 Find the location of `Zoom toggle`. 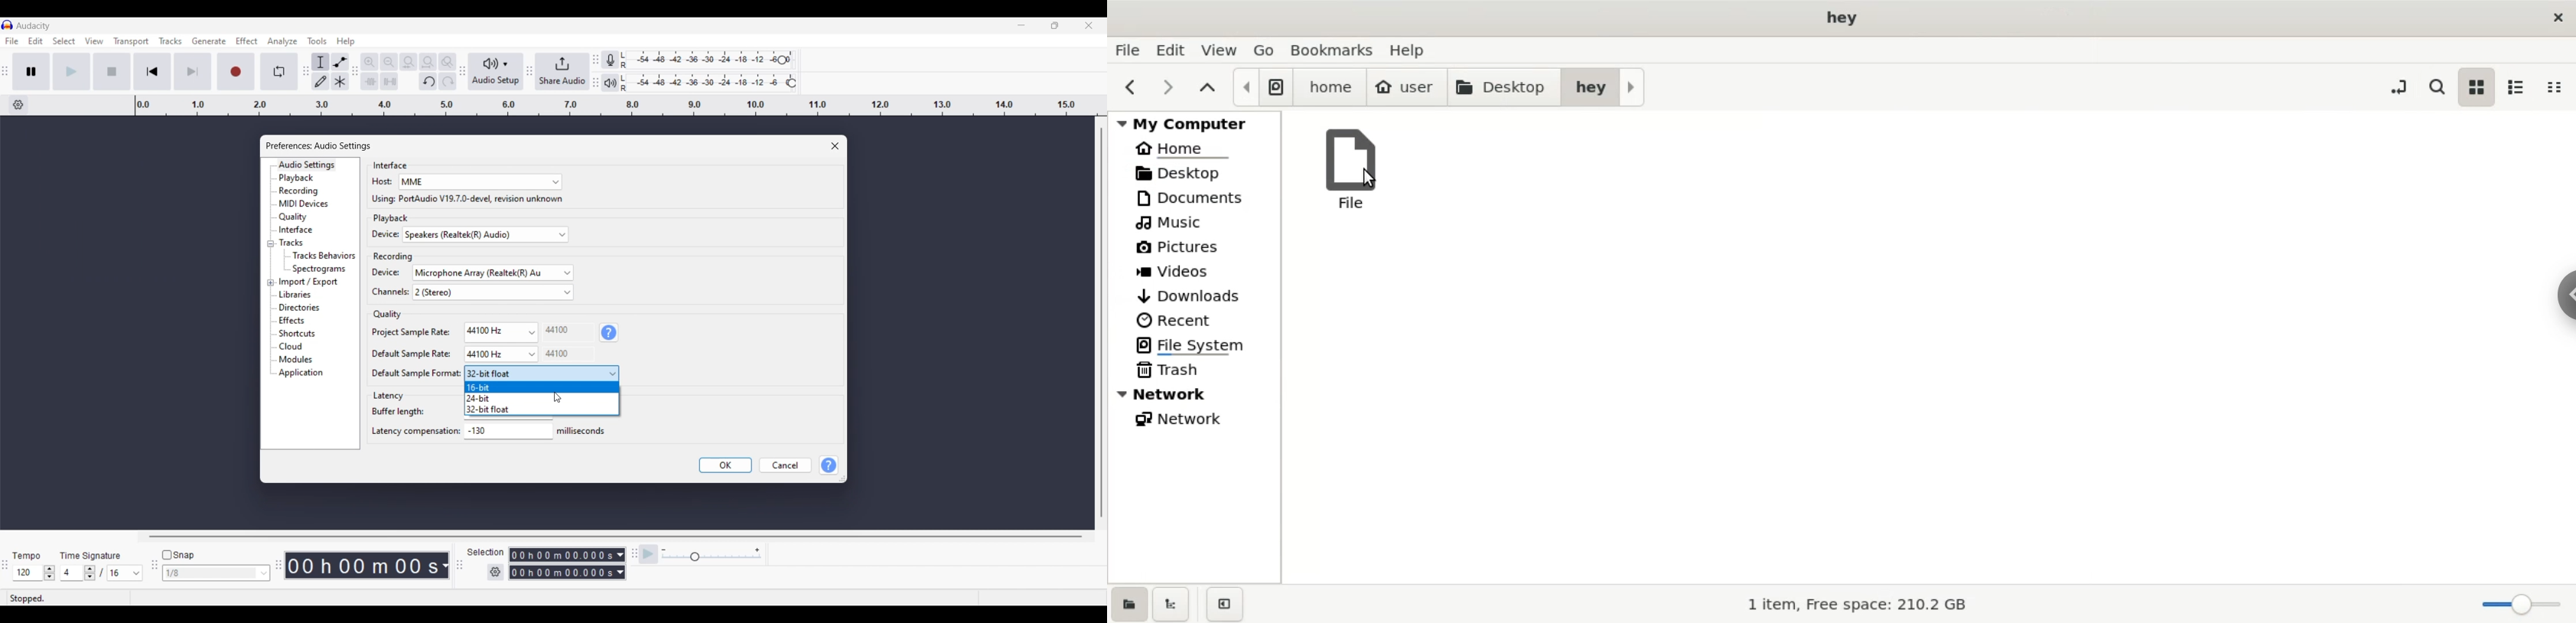

Zoom toggle is located at coordinates (447, 62).